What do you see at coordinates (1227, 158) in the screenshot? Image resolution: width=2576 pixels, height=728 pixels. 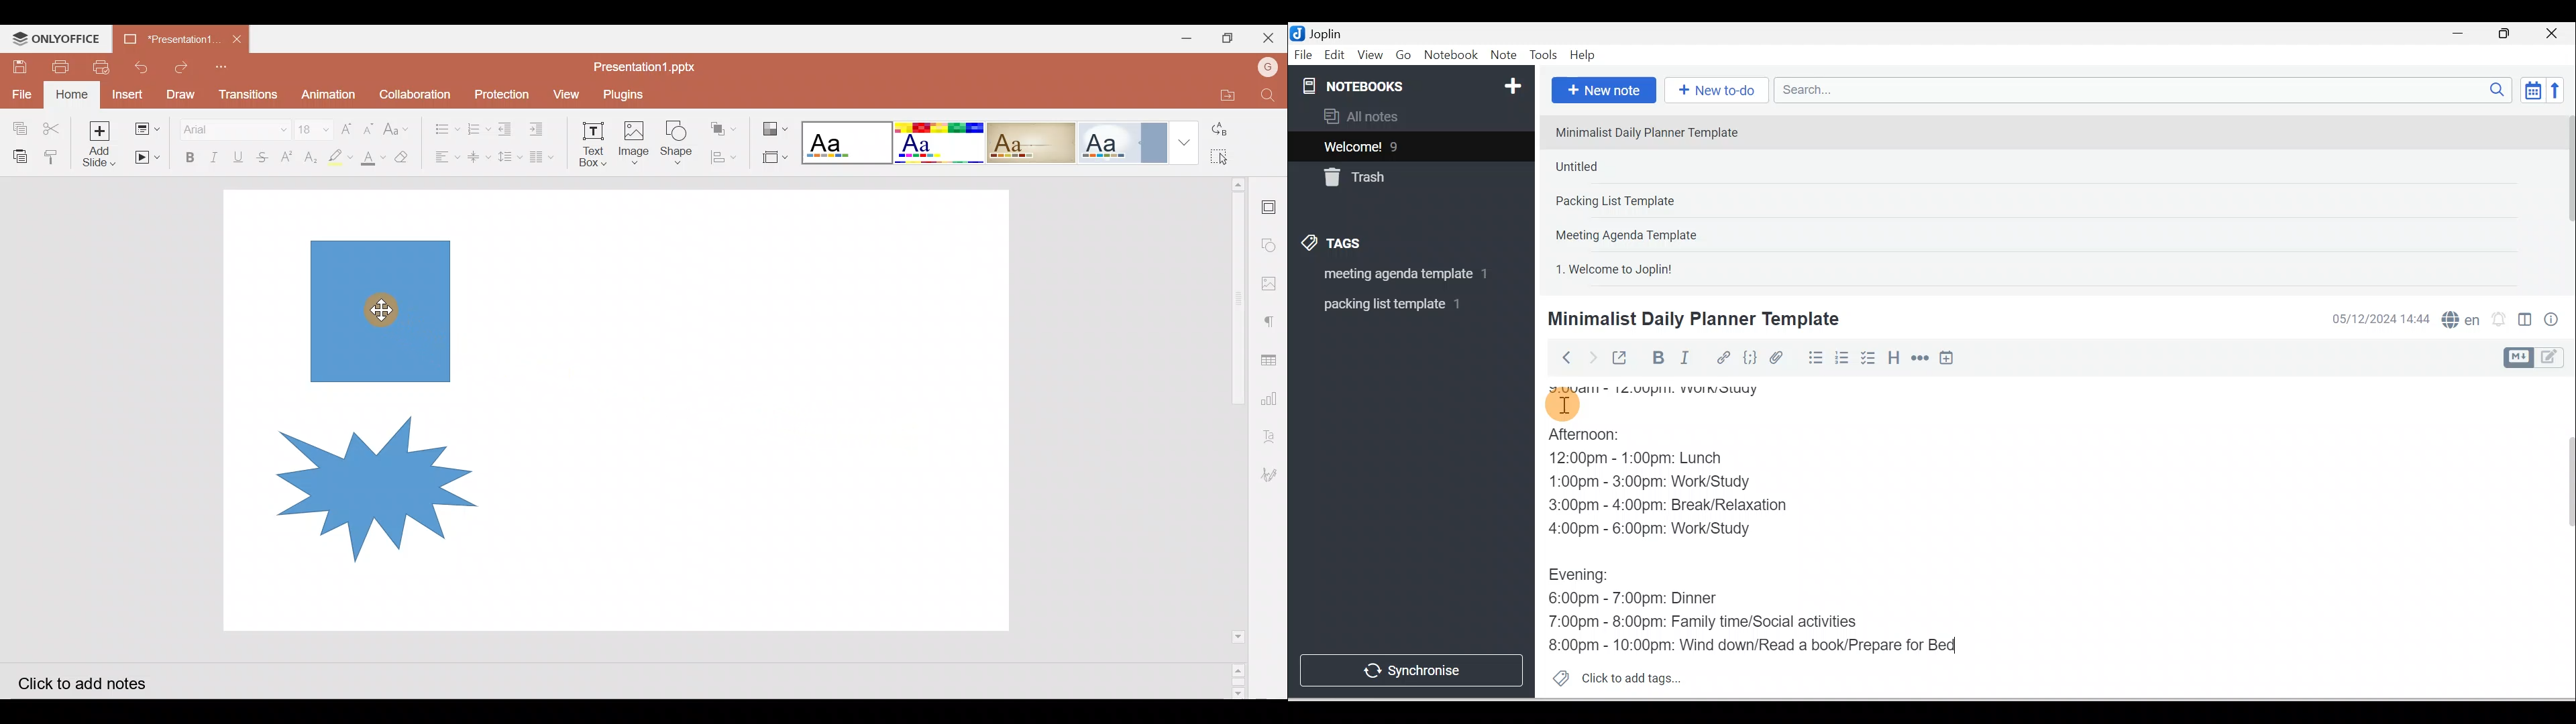 I see `Select all` at bounding box center [1227, 158].